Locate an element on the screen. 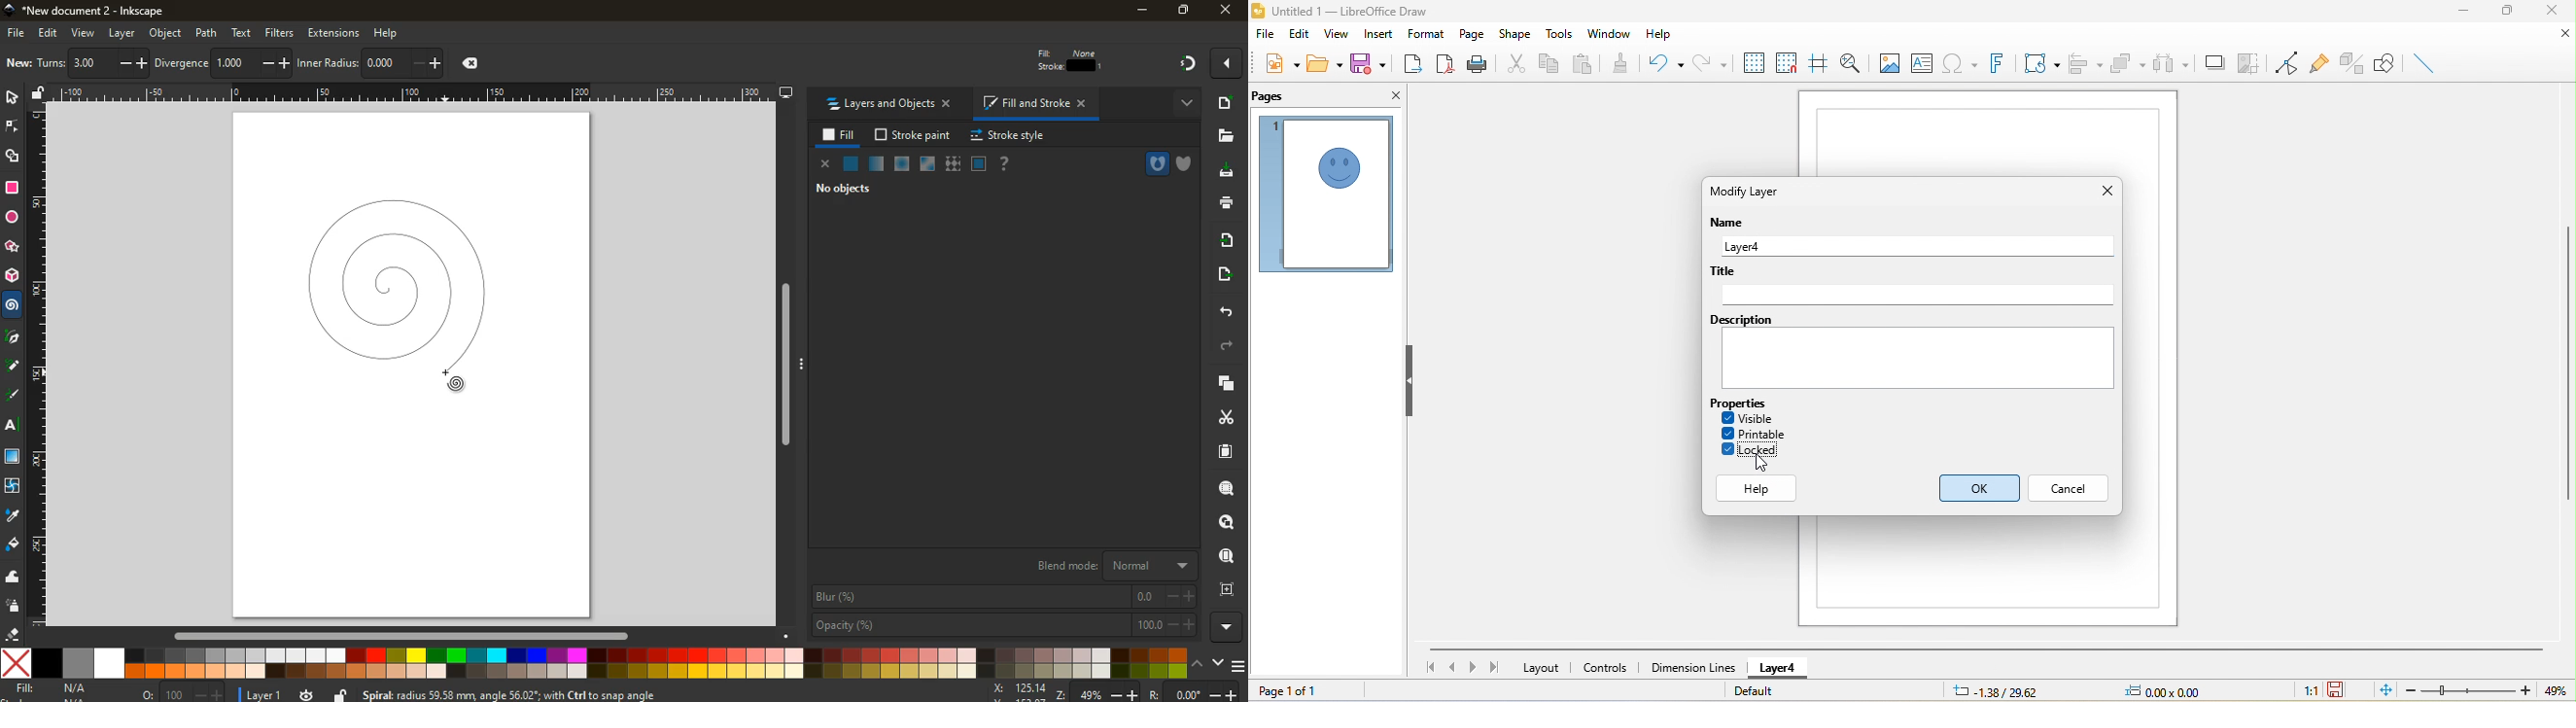 Image resolution: width=2576 pixels, height=728 pixels. name is located at coordinates (1727, 225).